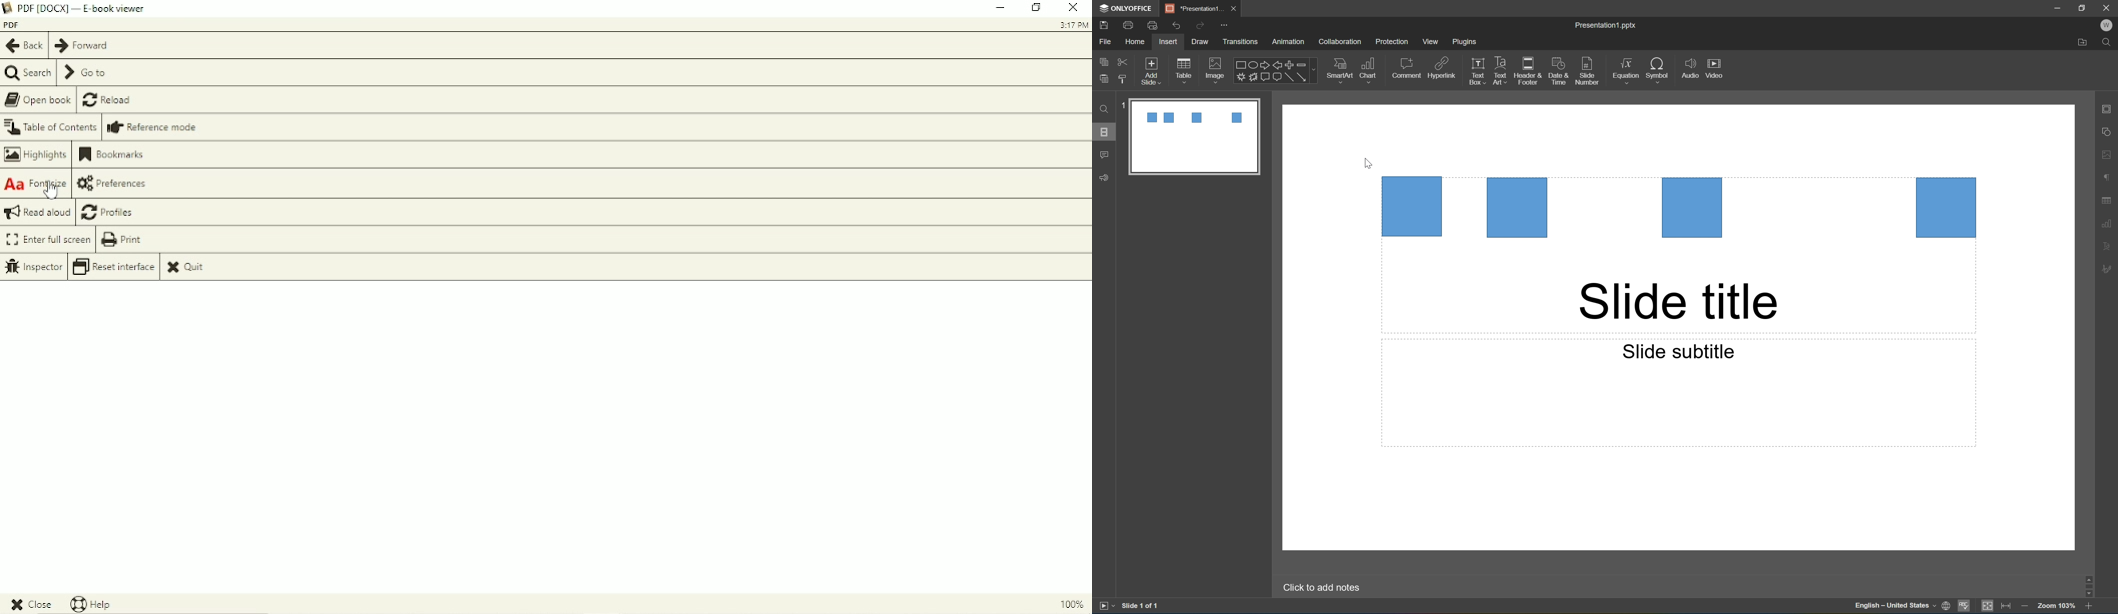 Image resolution: width=2128 pixels, height=616 pixels. What do you see at coordinates (1169, 42) in the screenshot?
I see `insert` at bounding box center [1169, 42].